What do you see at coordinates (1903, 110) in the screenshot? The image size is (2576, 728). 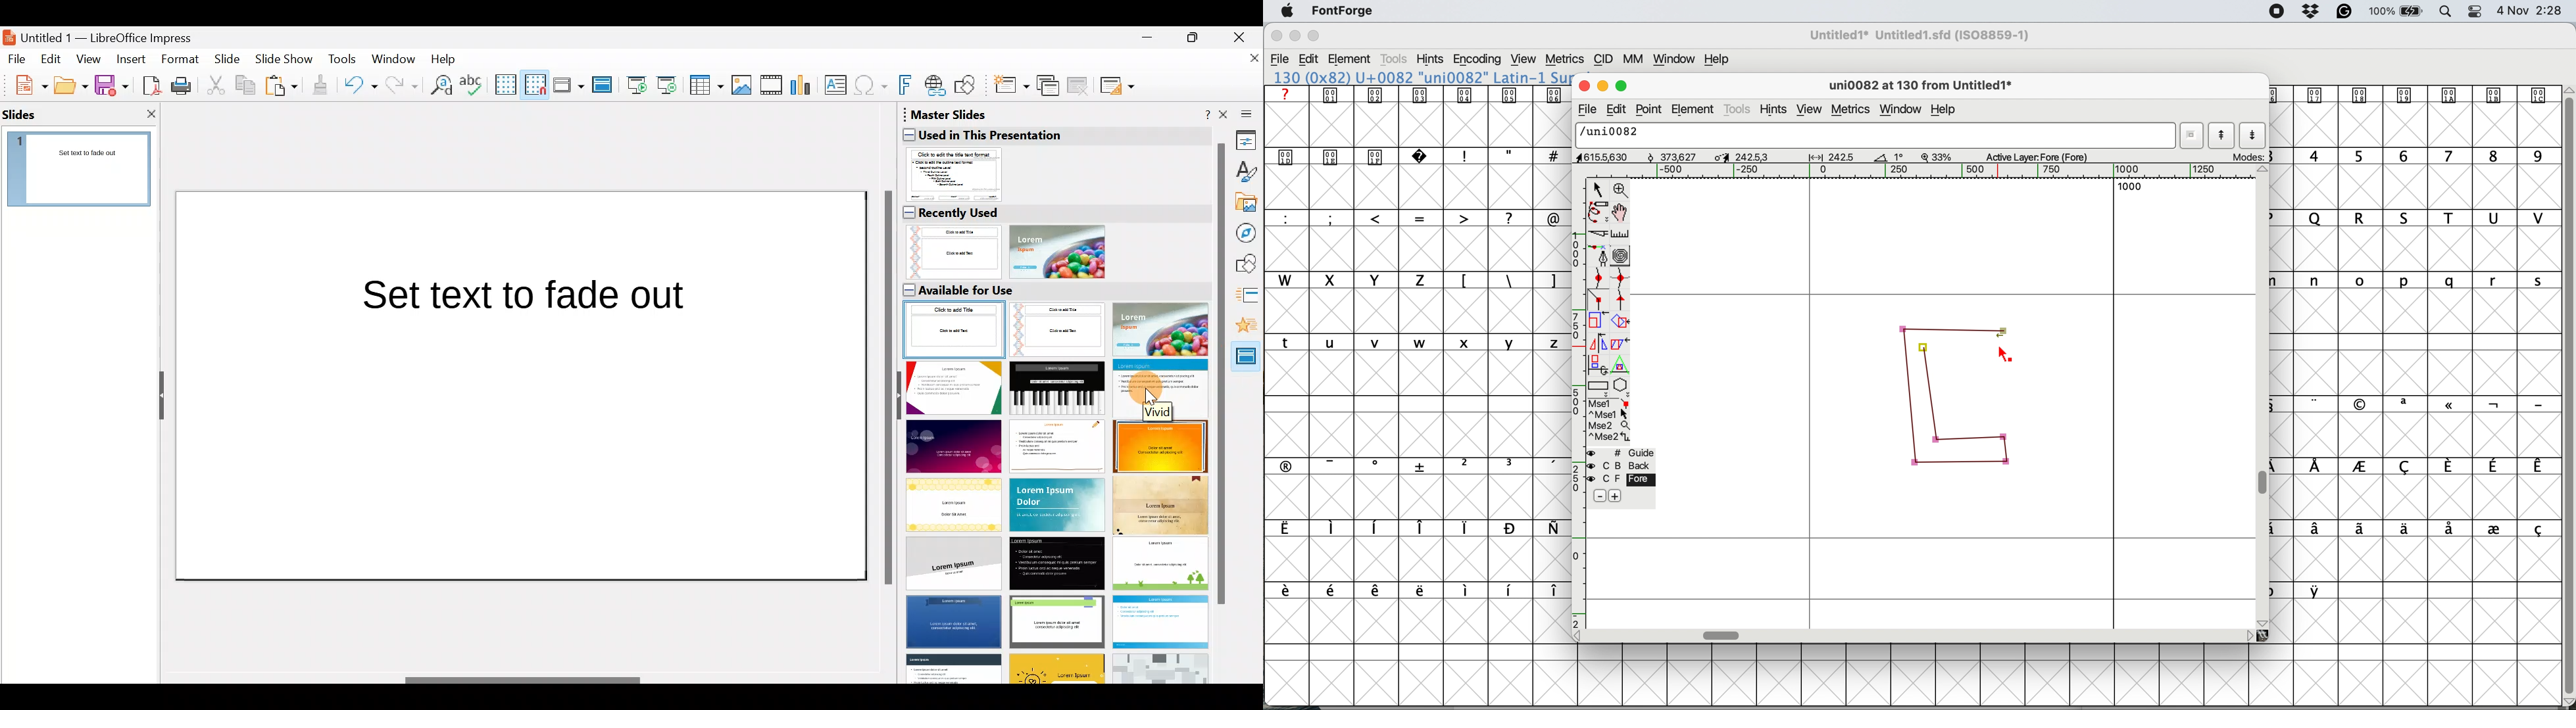 I see `window` at bounding box center [1903, 110].